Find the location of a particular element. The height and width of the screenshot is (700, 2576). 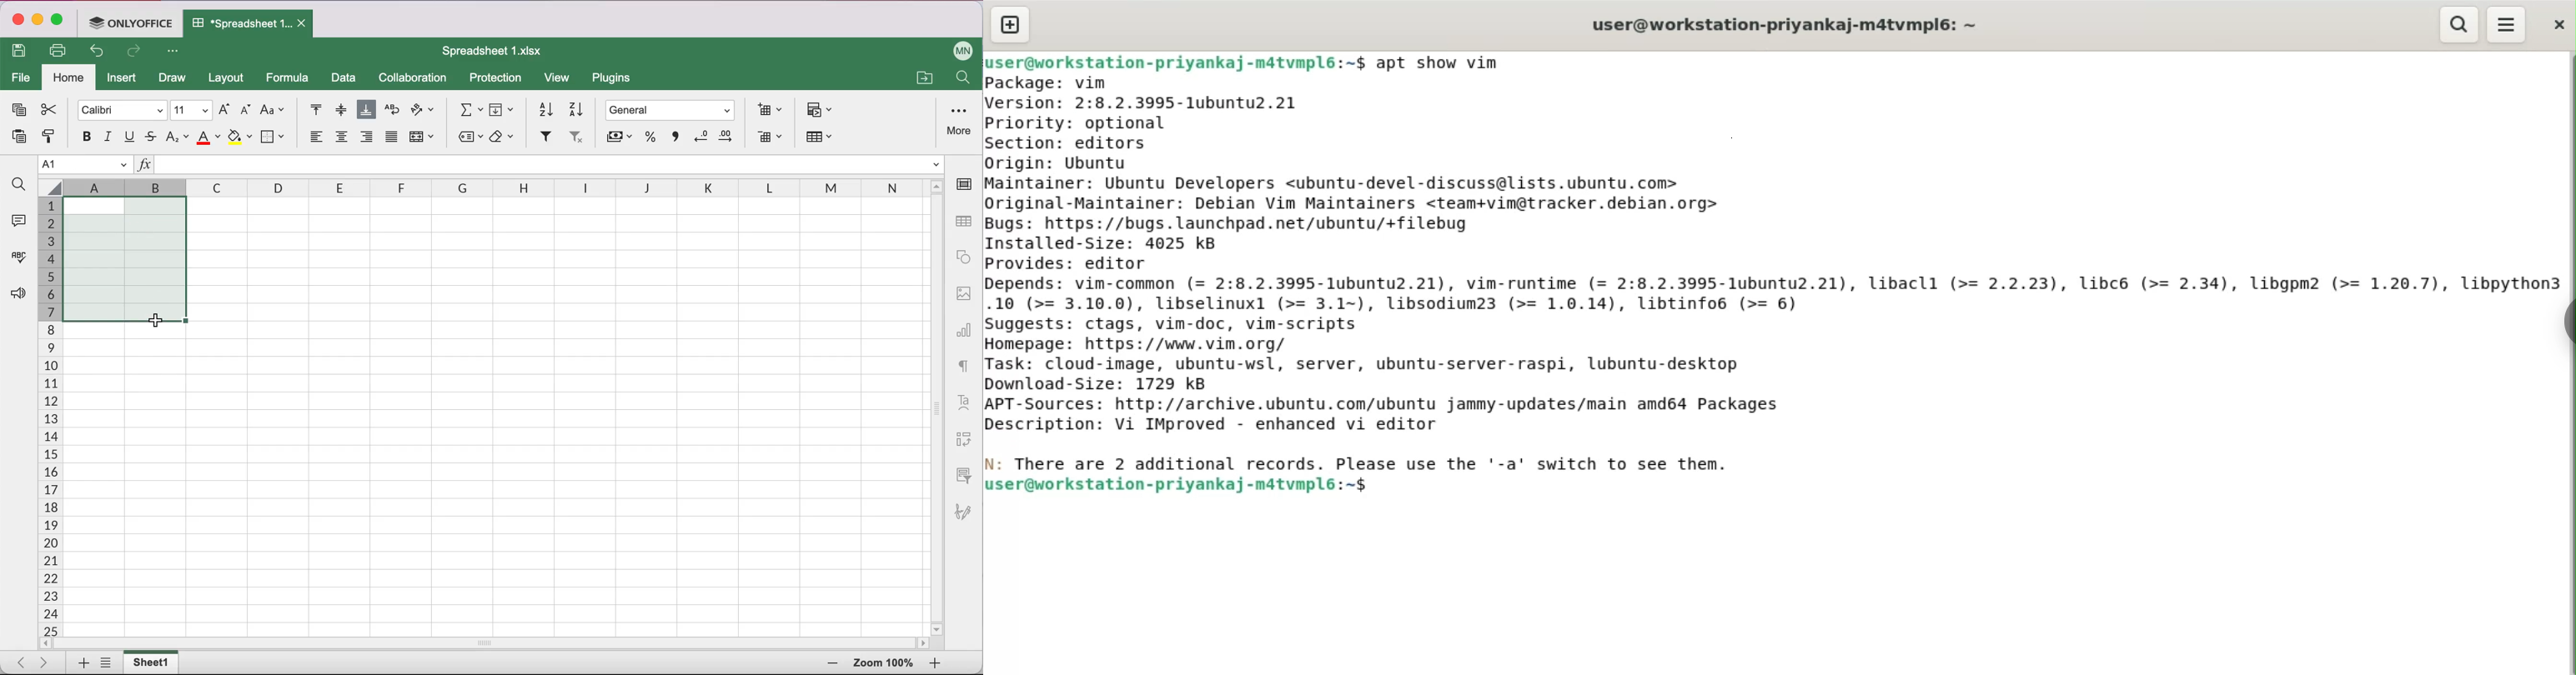

formula is located at coordinates (290, 78).